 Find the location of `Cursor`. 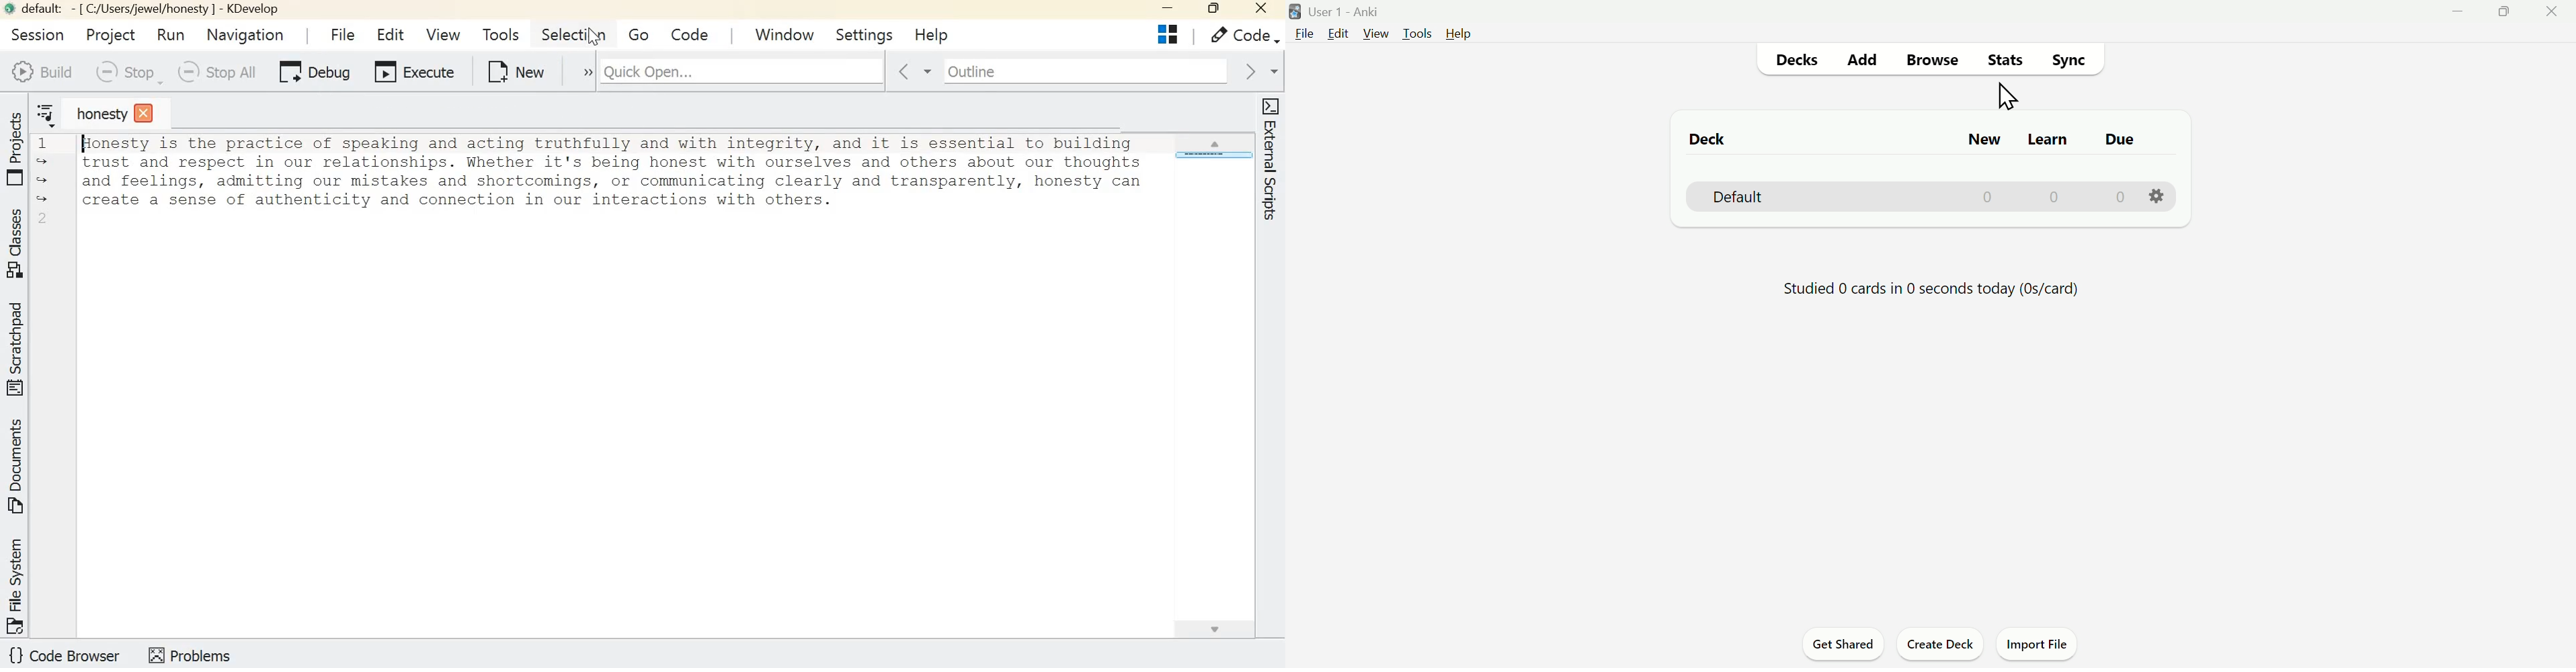

Cursor is located at coordinates (2011, 95).